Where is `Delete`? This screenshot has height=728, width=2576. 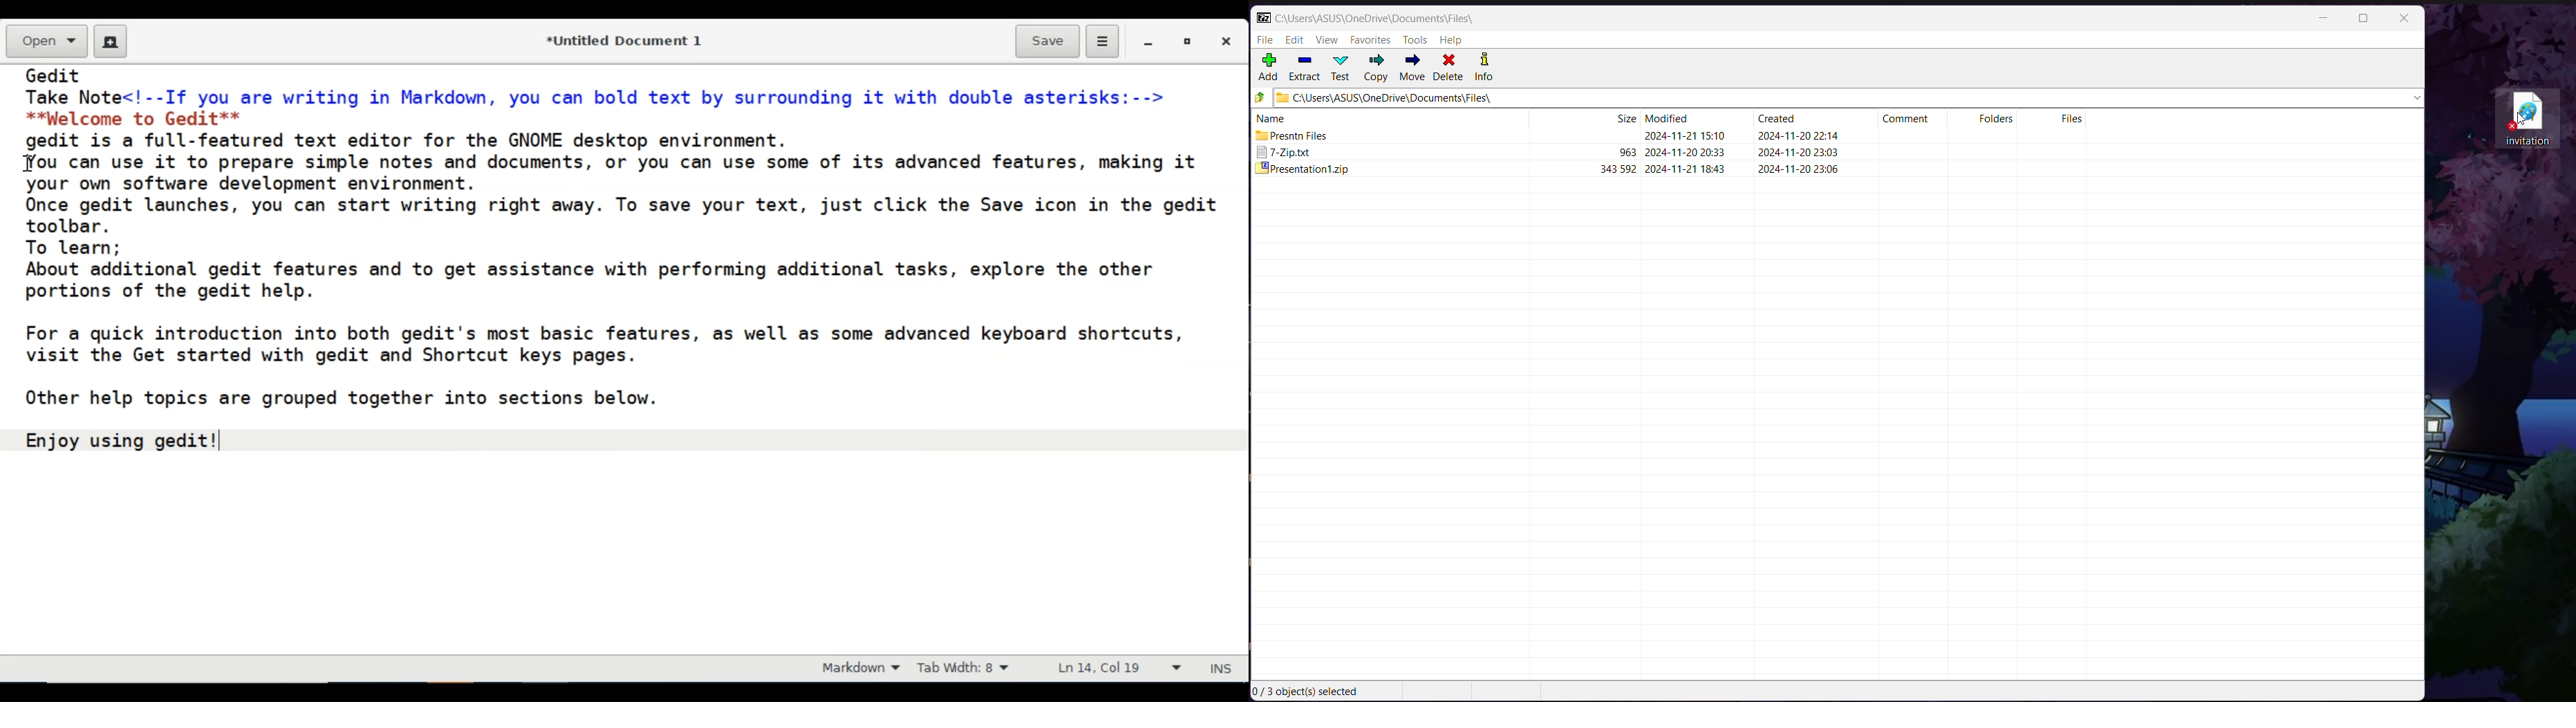
Delete is located at coordinates (1450, 68).